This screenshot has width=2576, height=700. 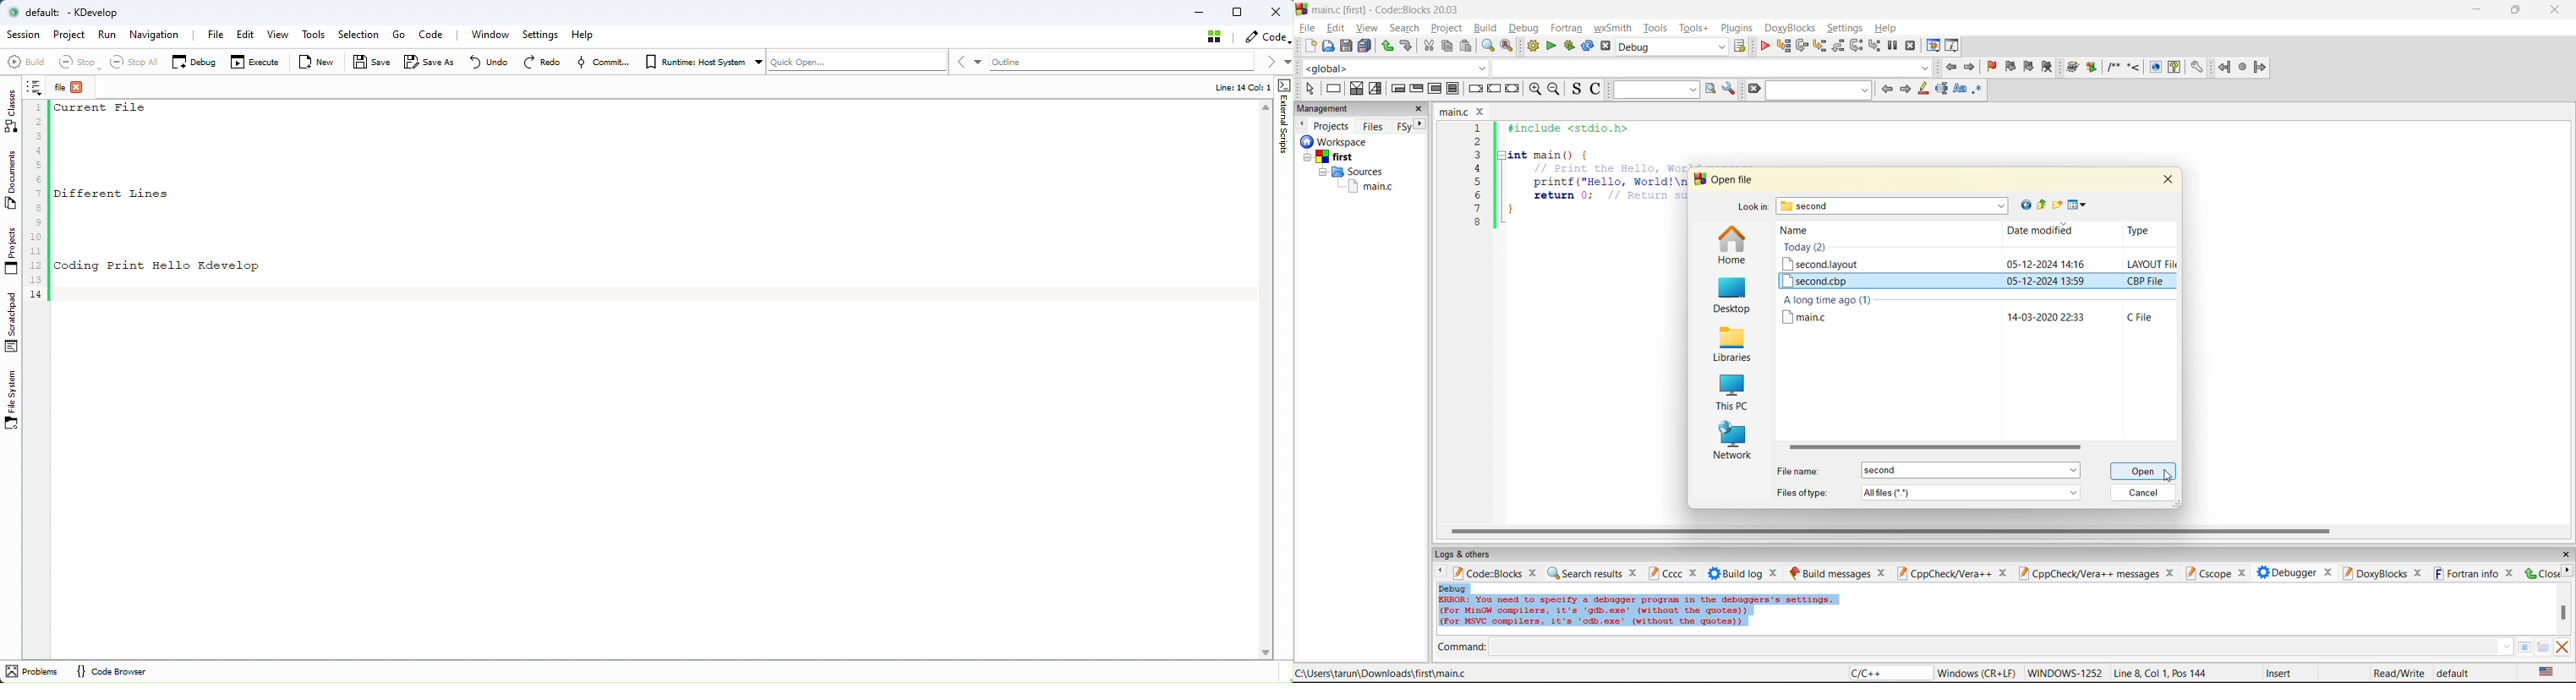 I want to click on build and run, so click(x=1570, y=46).